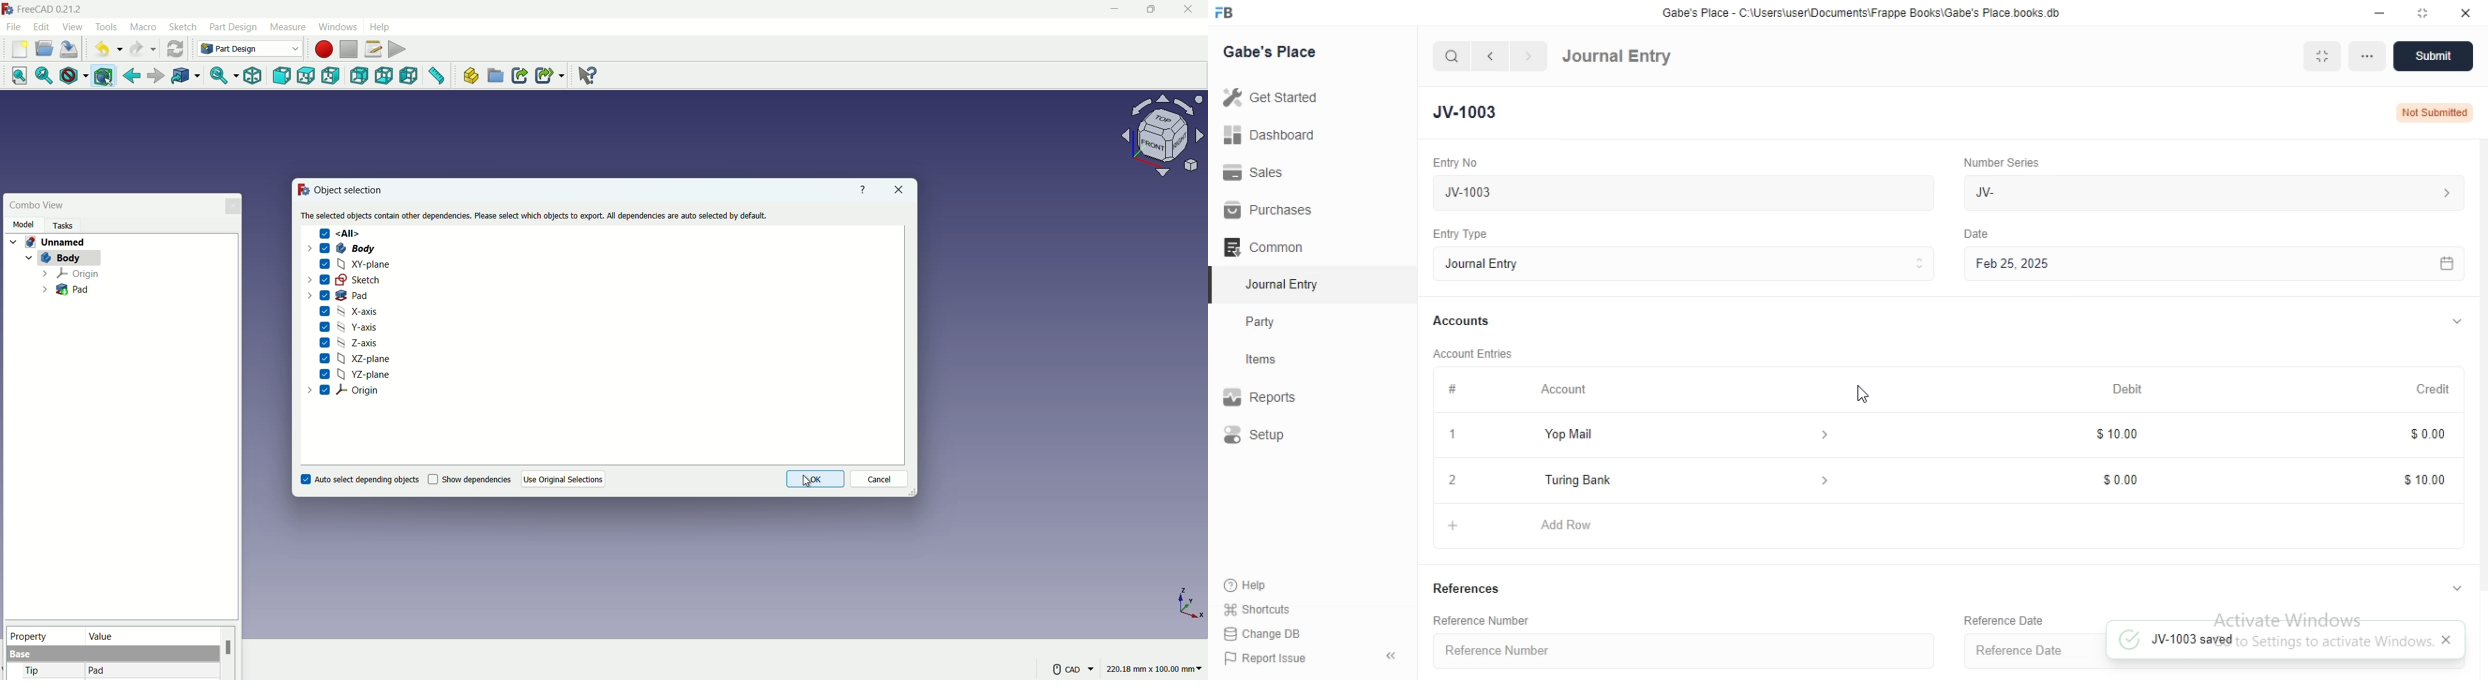 The width and height of the screenshot is (2492, 700). Describe the element at coordinates (323, 49) in the screenshot. I see `start macros` at that location.